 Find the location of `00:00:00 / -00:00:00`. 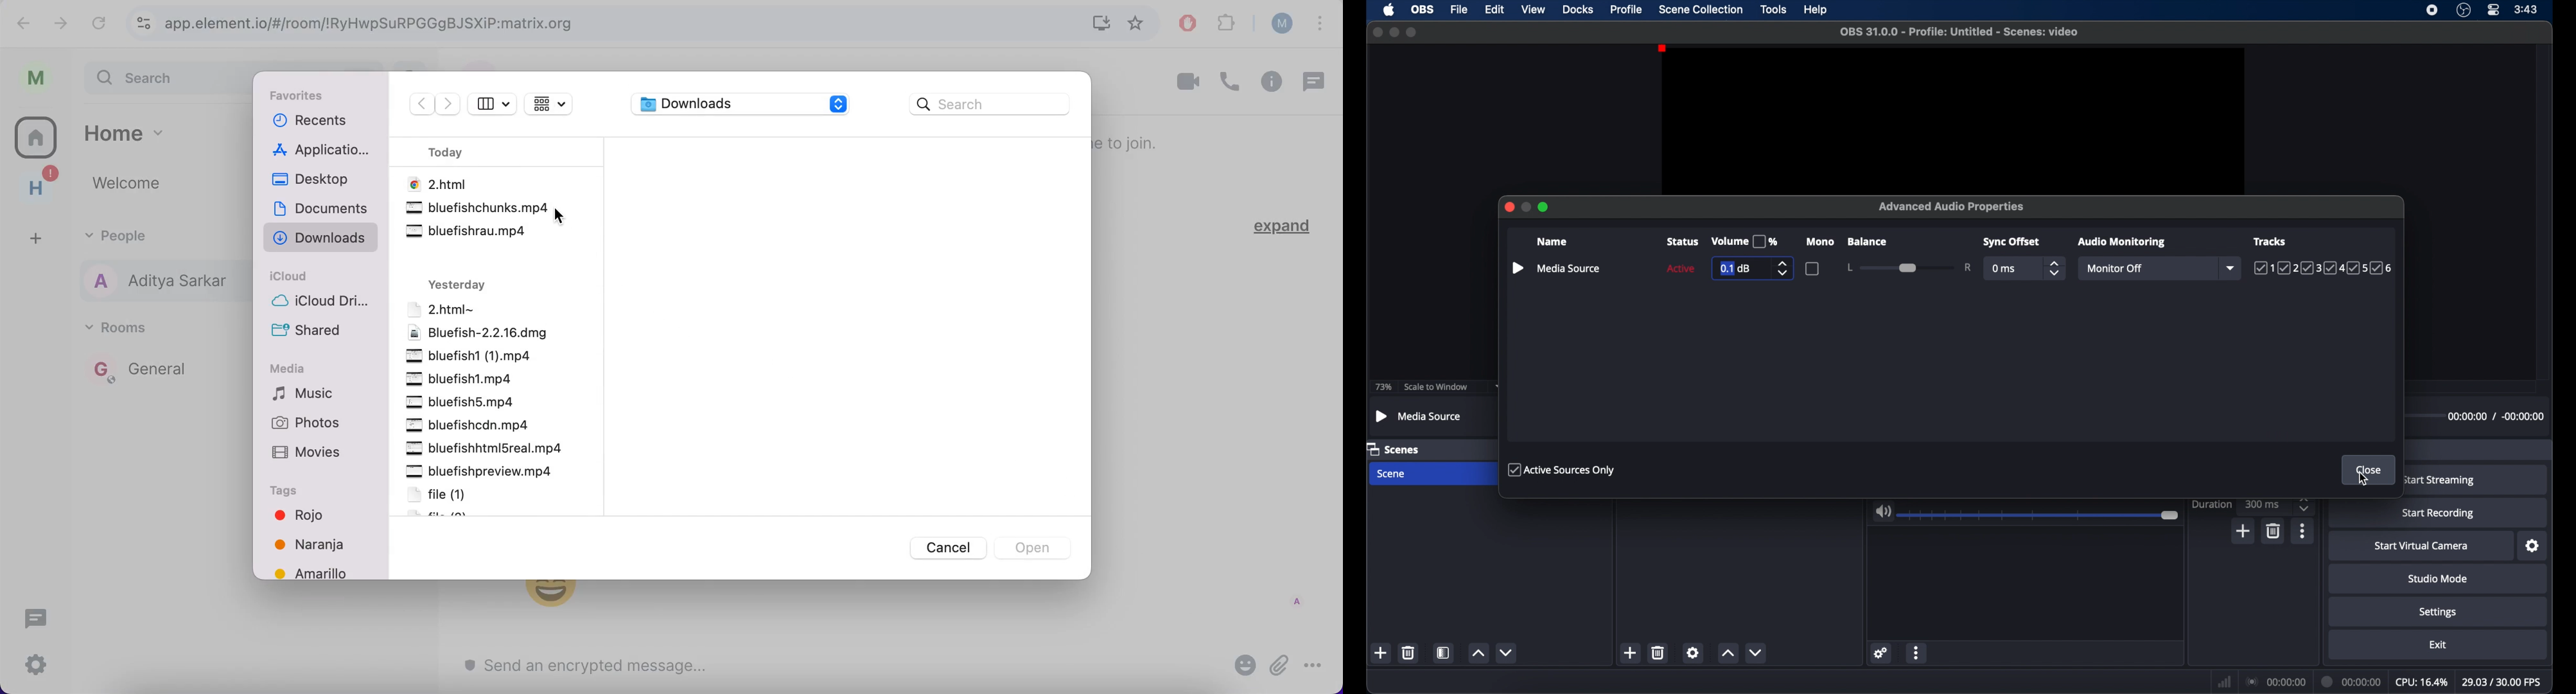

00:00:00 / -00:00:00 is located at coordinates (2496, 419).